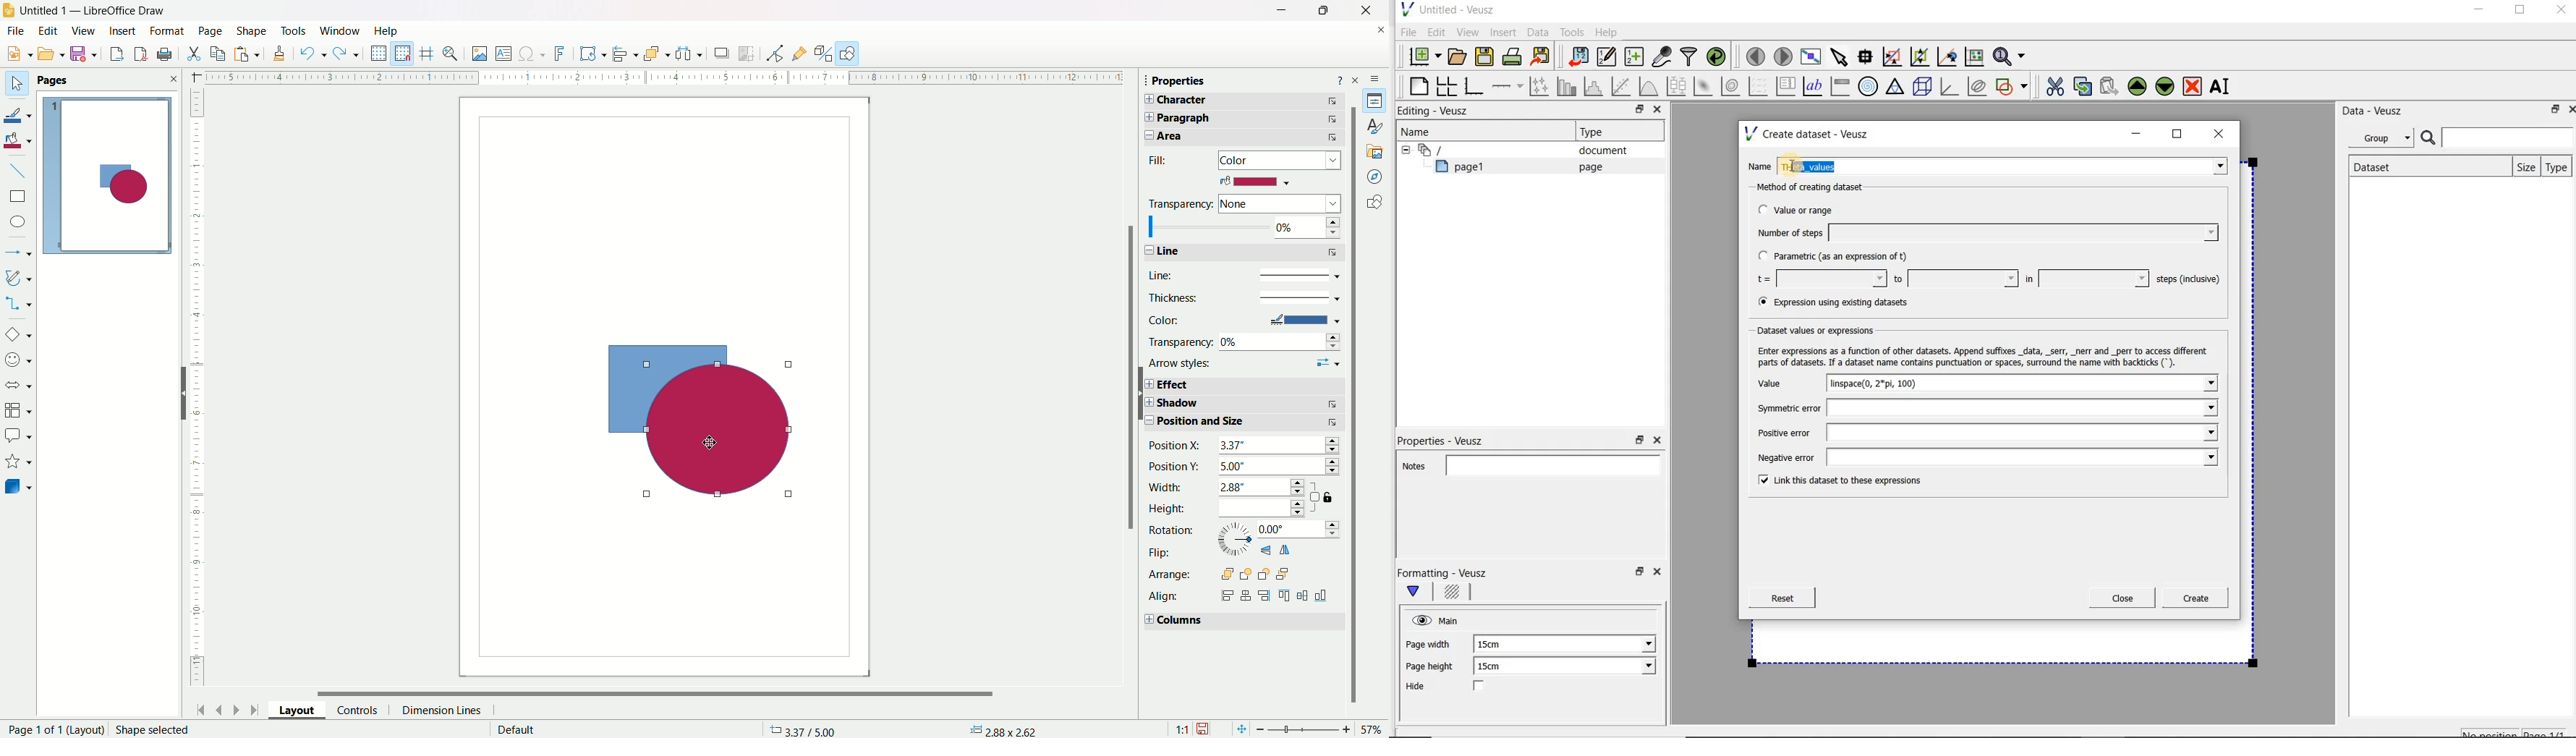 The width and height of the screenshot is (2576, 756). What do you see at coordinates (14, 81) in the screenshot?
I see `select` at bounding box center [14, 81].